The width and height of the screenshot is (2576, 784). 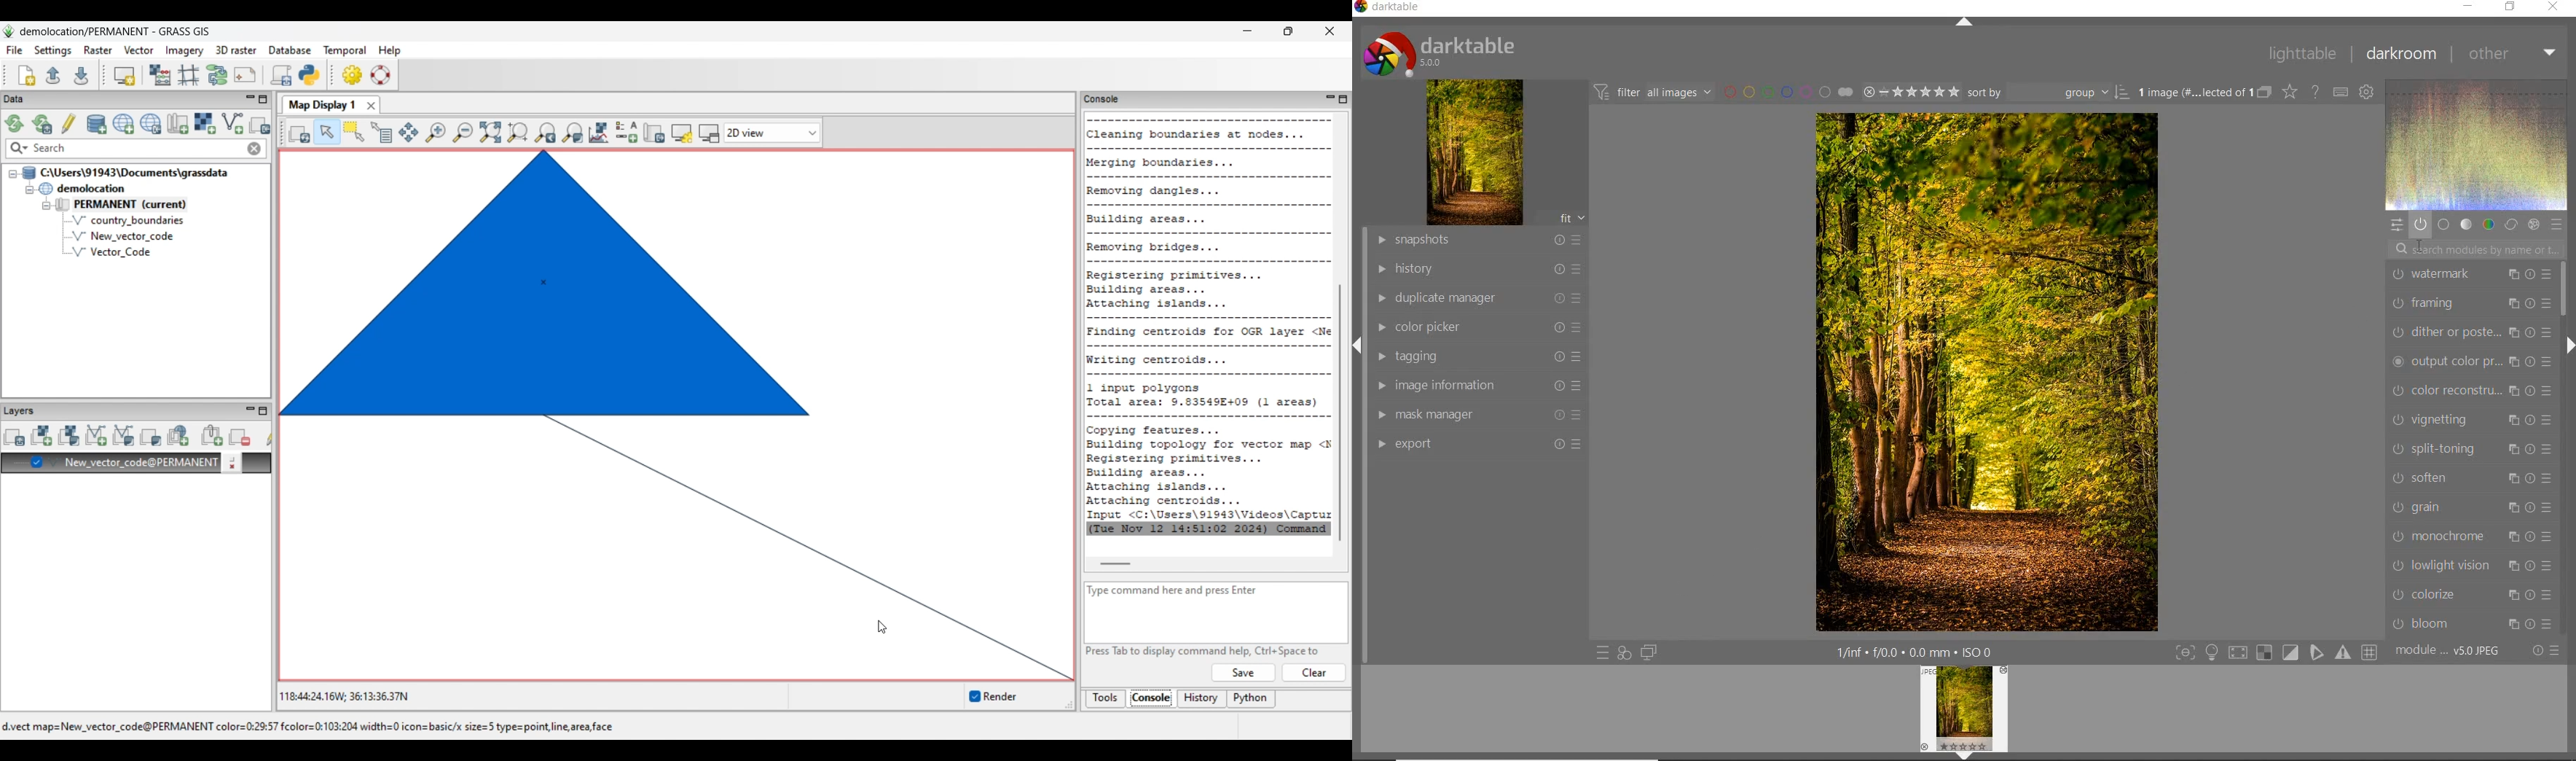 I want to click on selected image, so click(x=1986, y=372).